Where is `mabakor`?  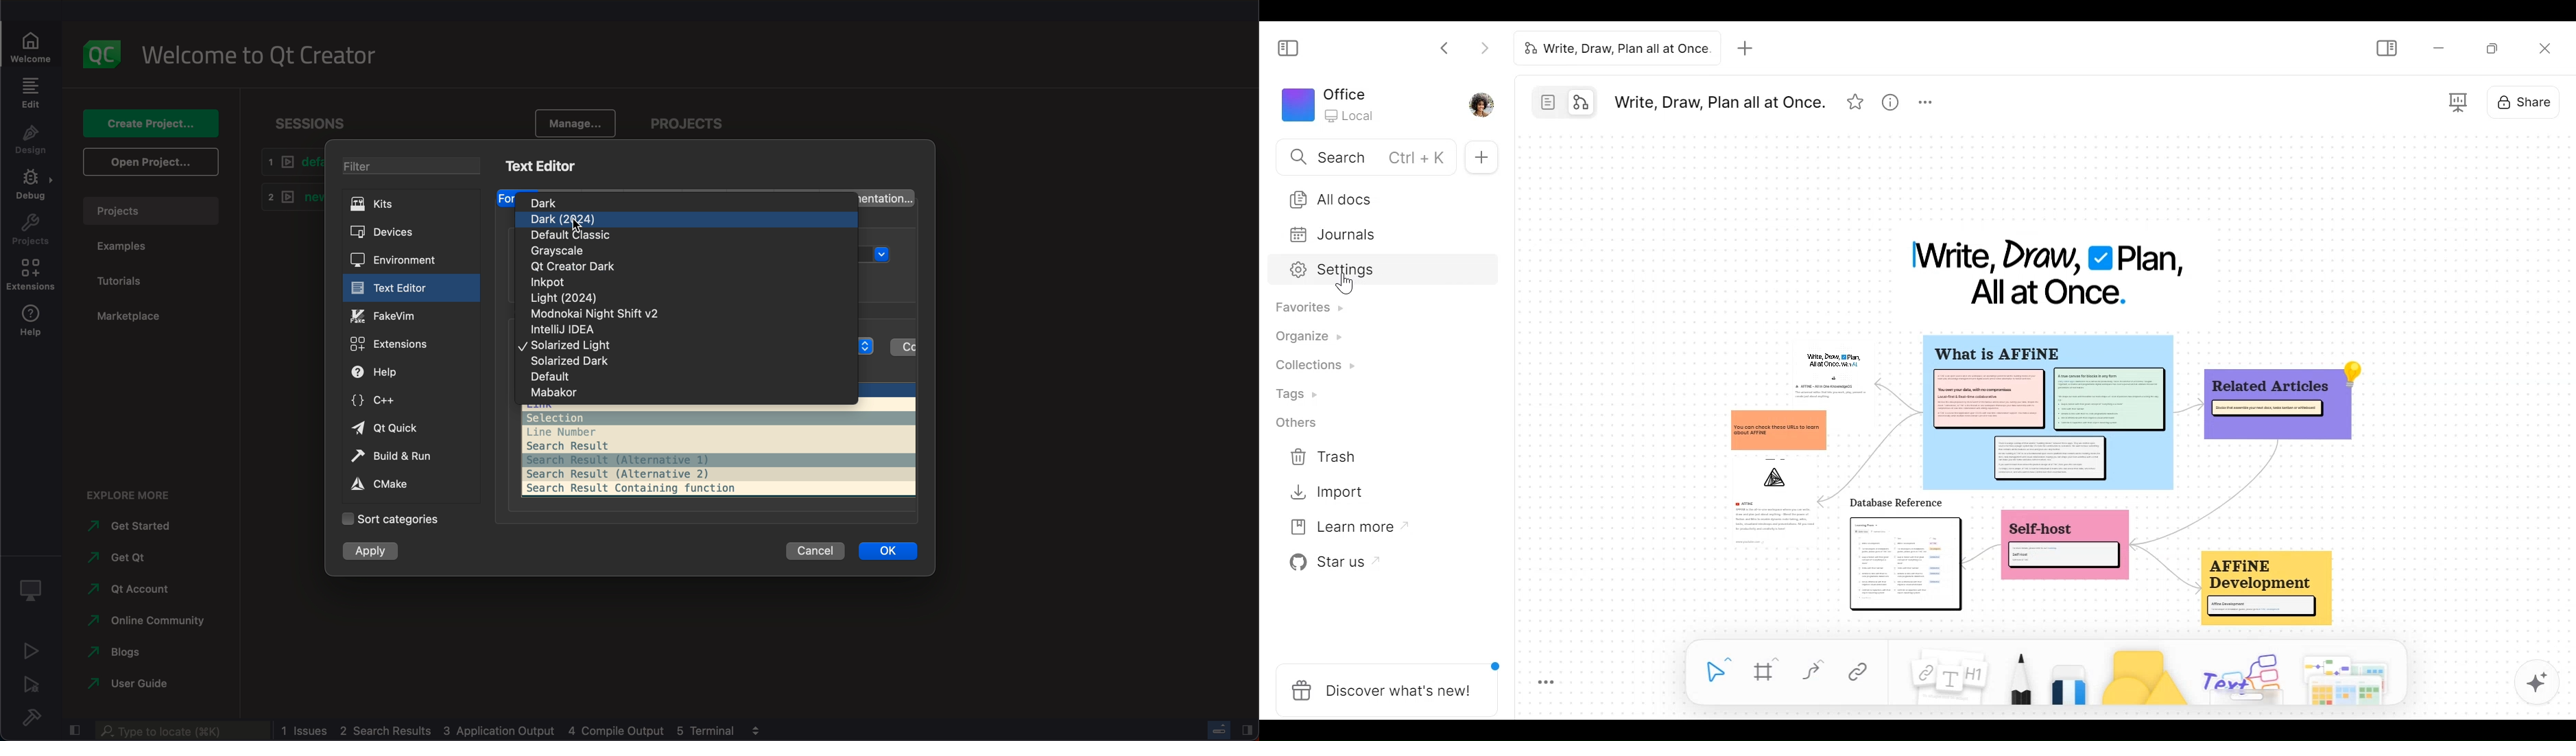
mabakor is located at coordinates (569, 393).